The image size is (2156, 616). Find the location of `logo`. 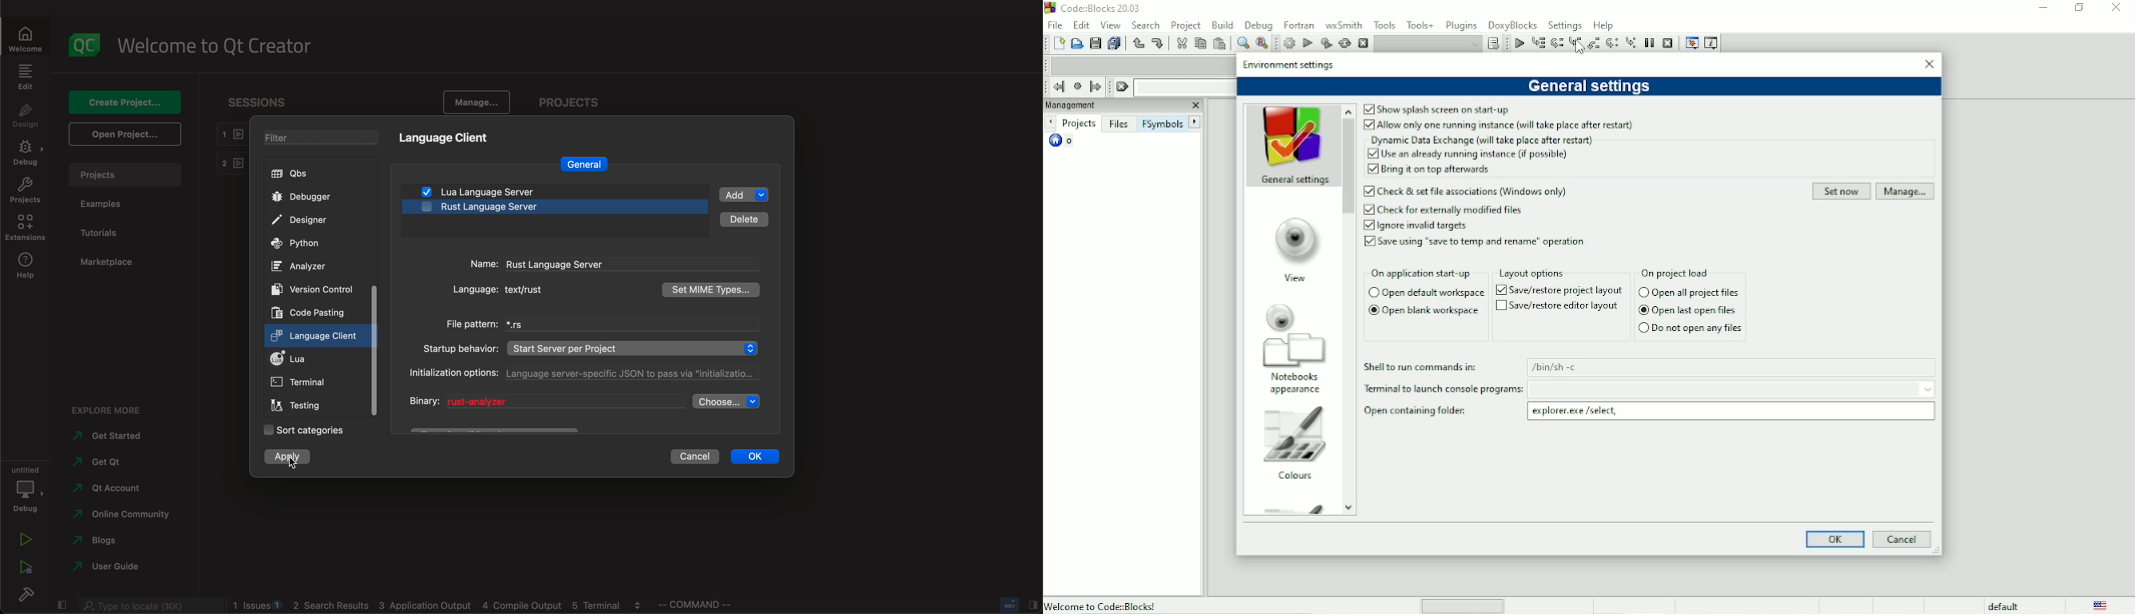

logo is located at coordinates (87, 45).